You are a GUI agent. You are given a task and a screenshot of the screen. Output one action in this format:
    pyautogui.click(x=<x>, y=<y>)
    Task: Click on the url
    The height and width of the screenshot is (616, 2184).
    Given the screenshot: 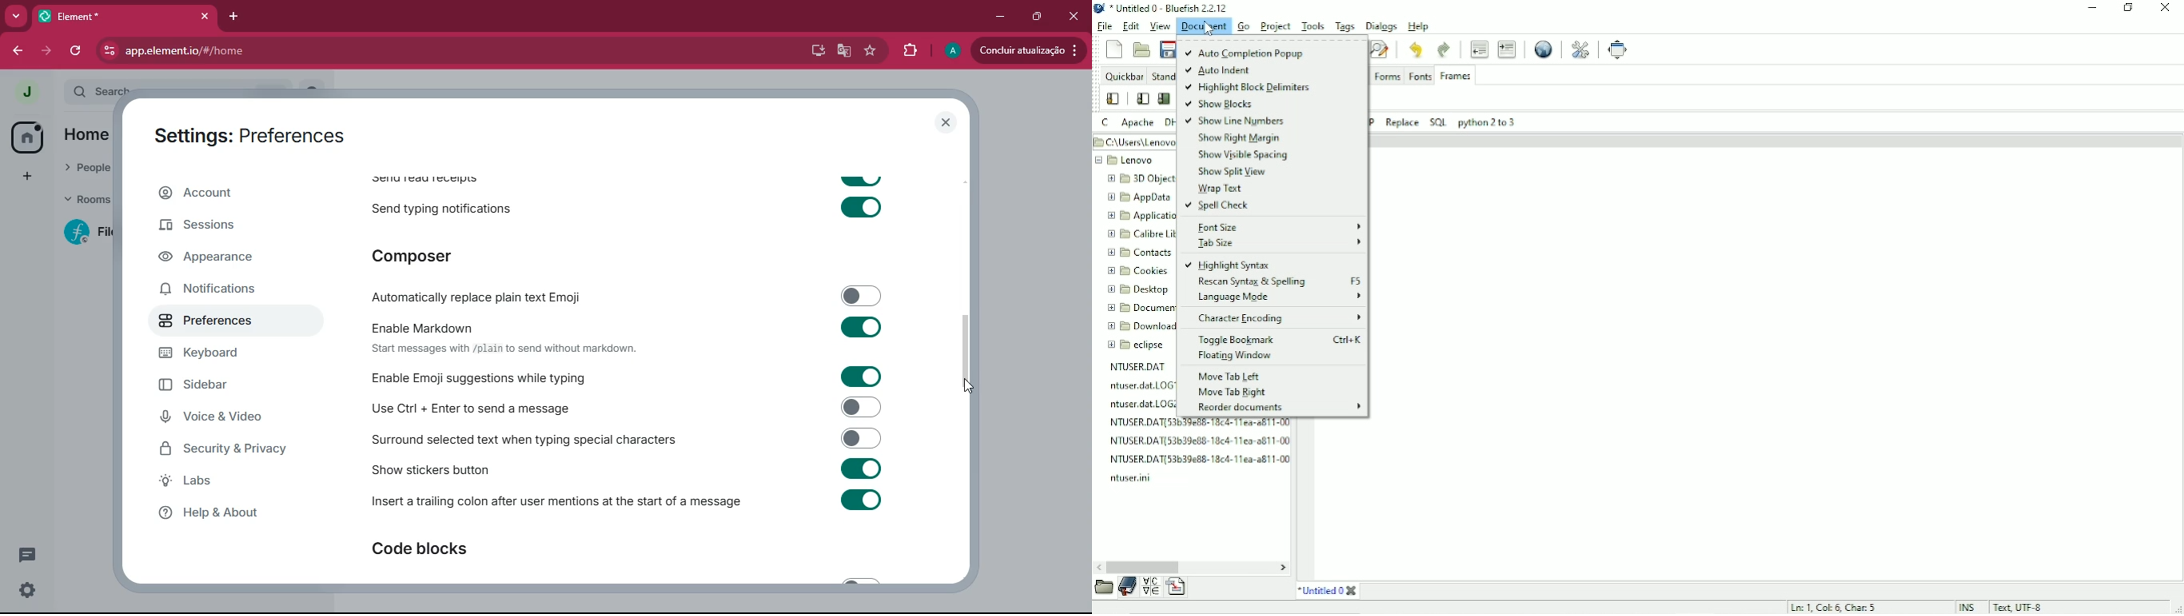 What is the action you would take?
    pyautogui.click(x=240, y=51)
    